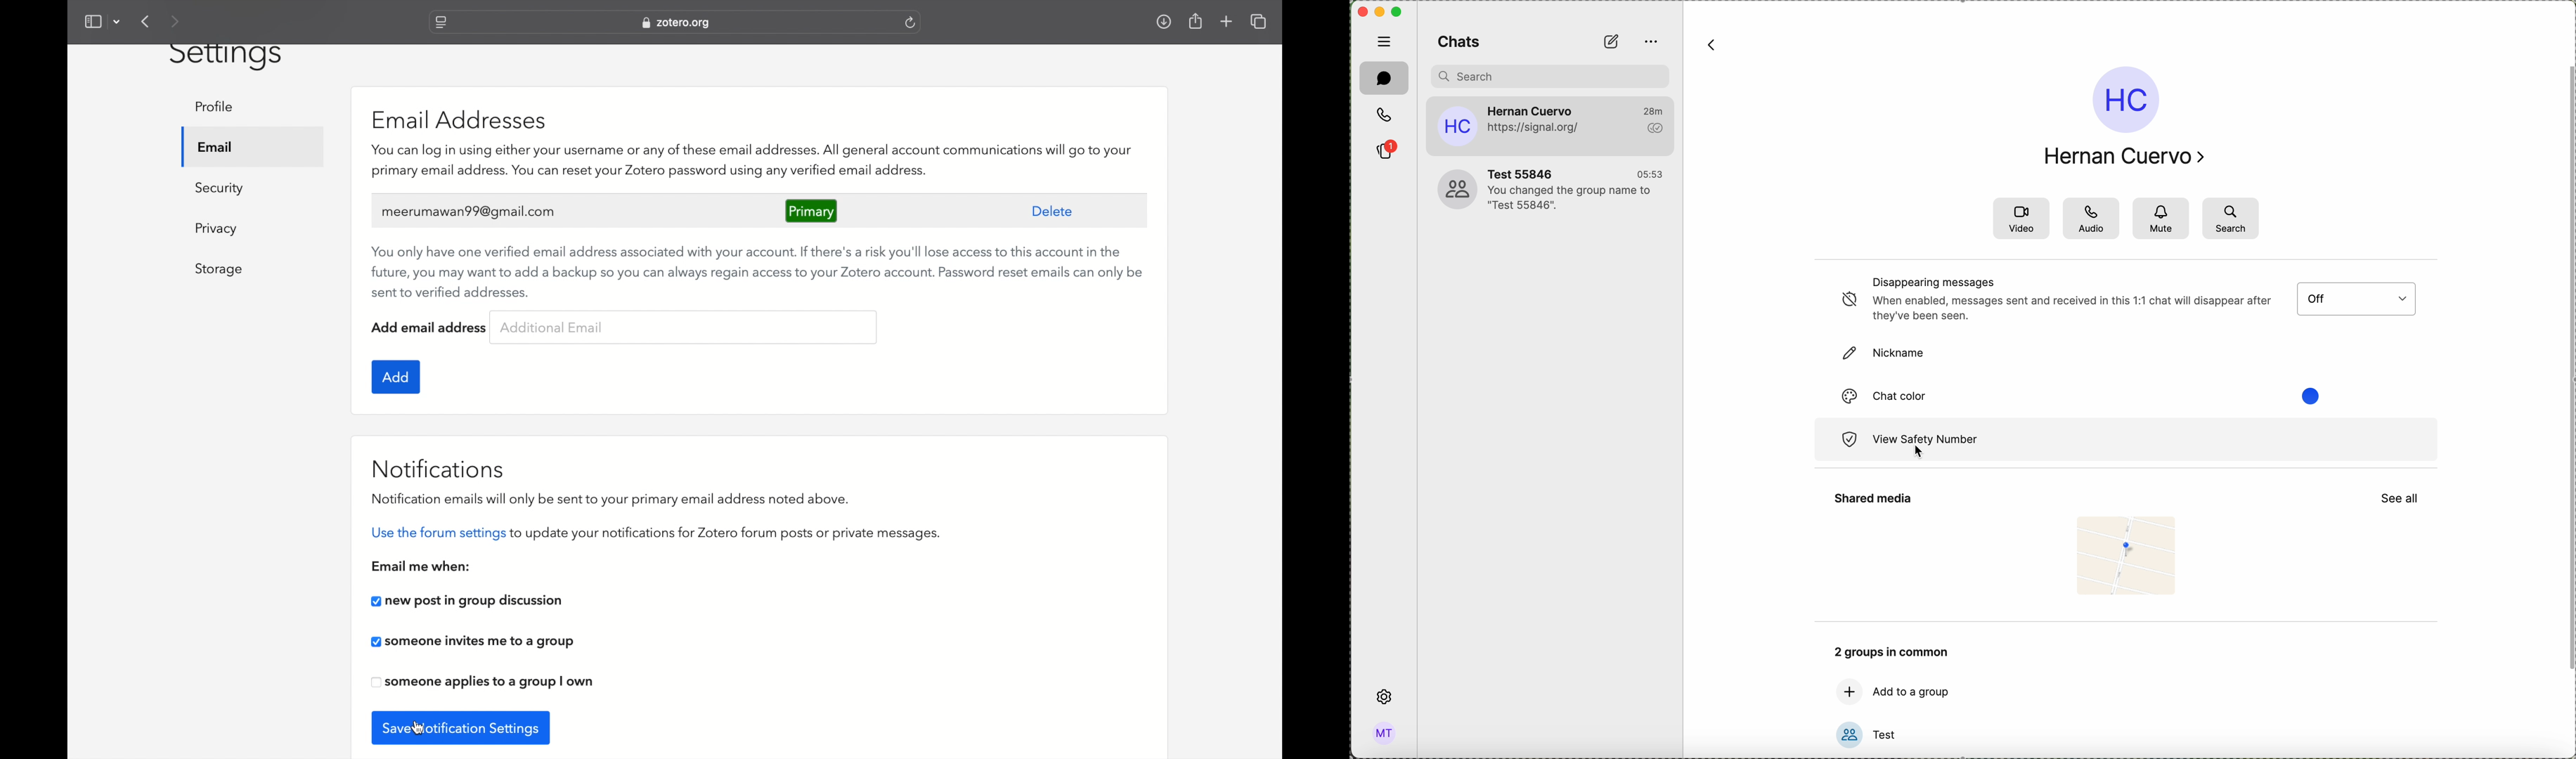 This screenshot has width=2576, height=784. I want to click on profile , so click(2124, 100).